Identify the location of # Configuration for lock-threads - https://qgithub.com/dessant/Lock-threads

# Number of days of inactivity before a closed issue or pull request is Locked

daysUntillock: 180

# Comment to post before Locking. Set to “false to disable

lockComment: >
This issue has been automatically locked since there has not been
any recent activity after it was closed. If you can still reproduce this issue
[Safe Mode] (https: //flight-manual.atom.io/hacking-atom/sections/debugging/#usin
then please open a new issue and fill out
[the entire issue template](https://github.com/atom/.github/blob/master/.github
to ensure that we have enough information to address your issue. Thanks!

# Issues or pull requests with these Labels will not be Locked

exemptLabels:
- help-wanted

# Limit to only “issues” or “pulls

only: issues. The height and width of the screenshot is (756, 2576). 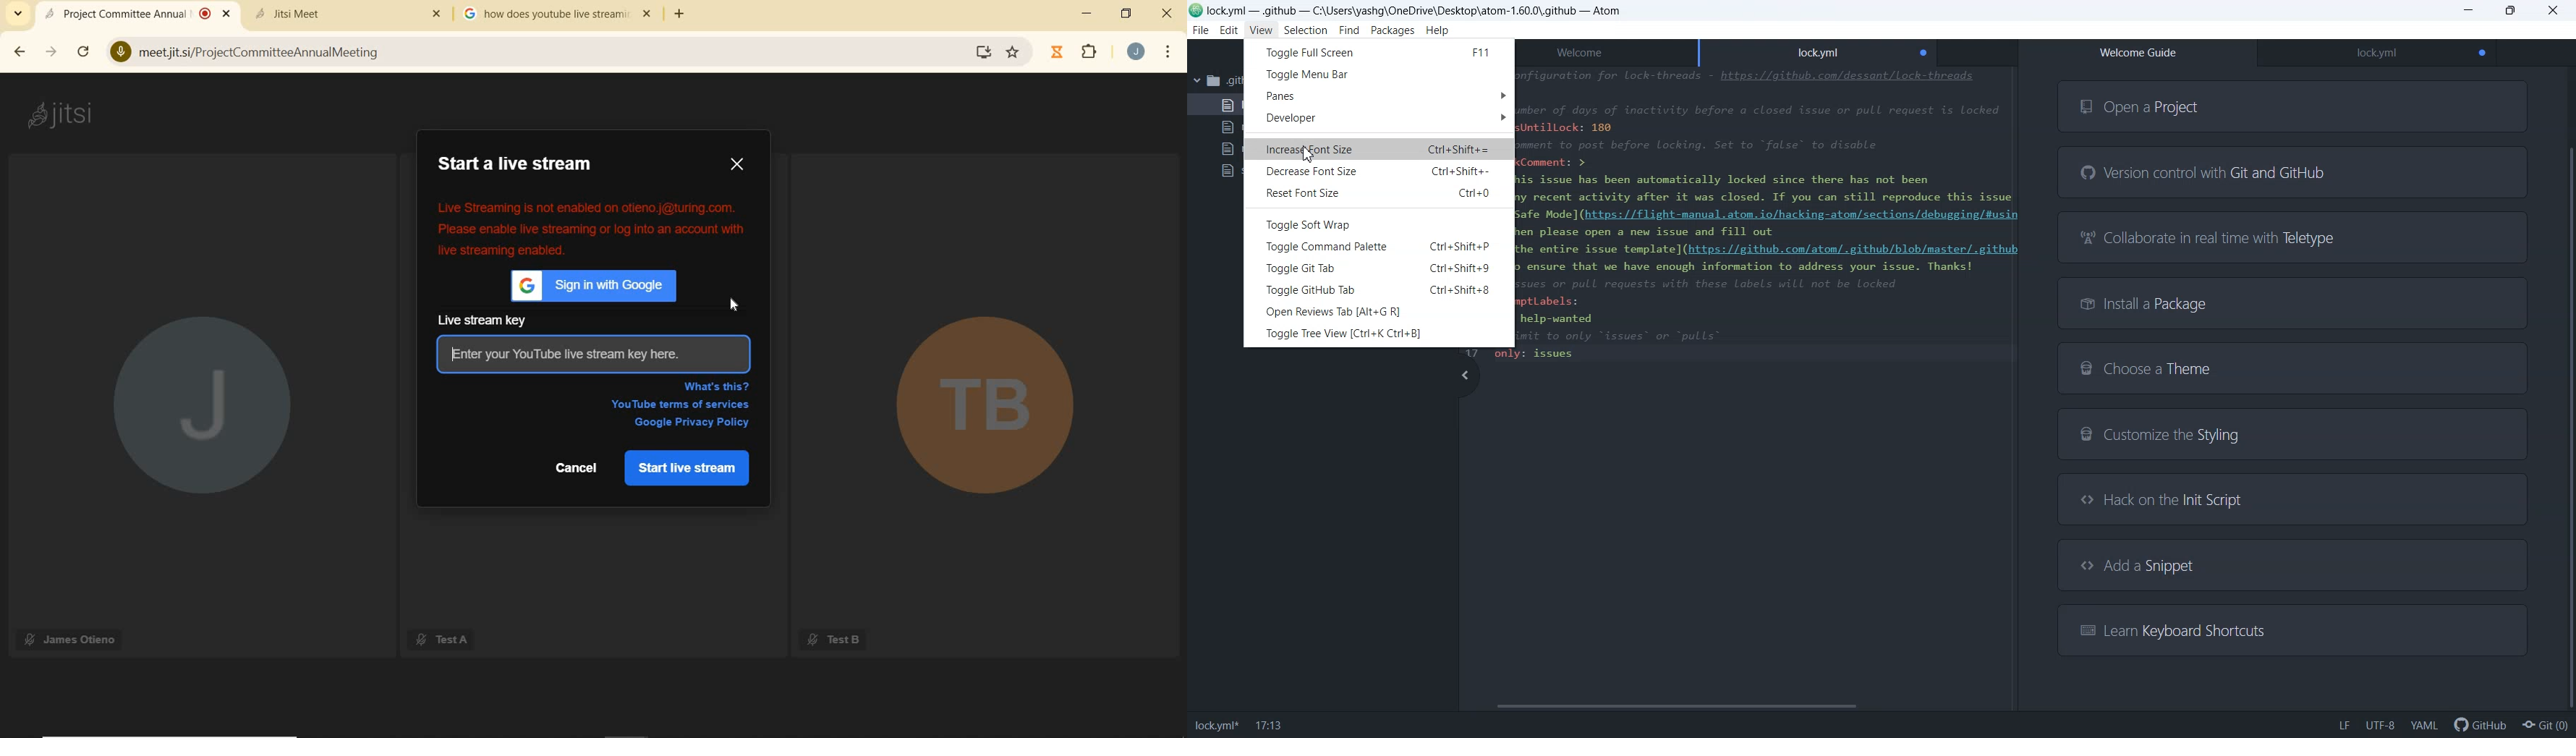
(1776, 215).